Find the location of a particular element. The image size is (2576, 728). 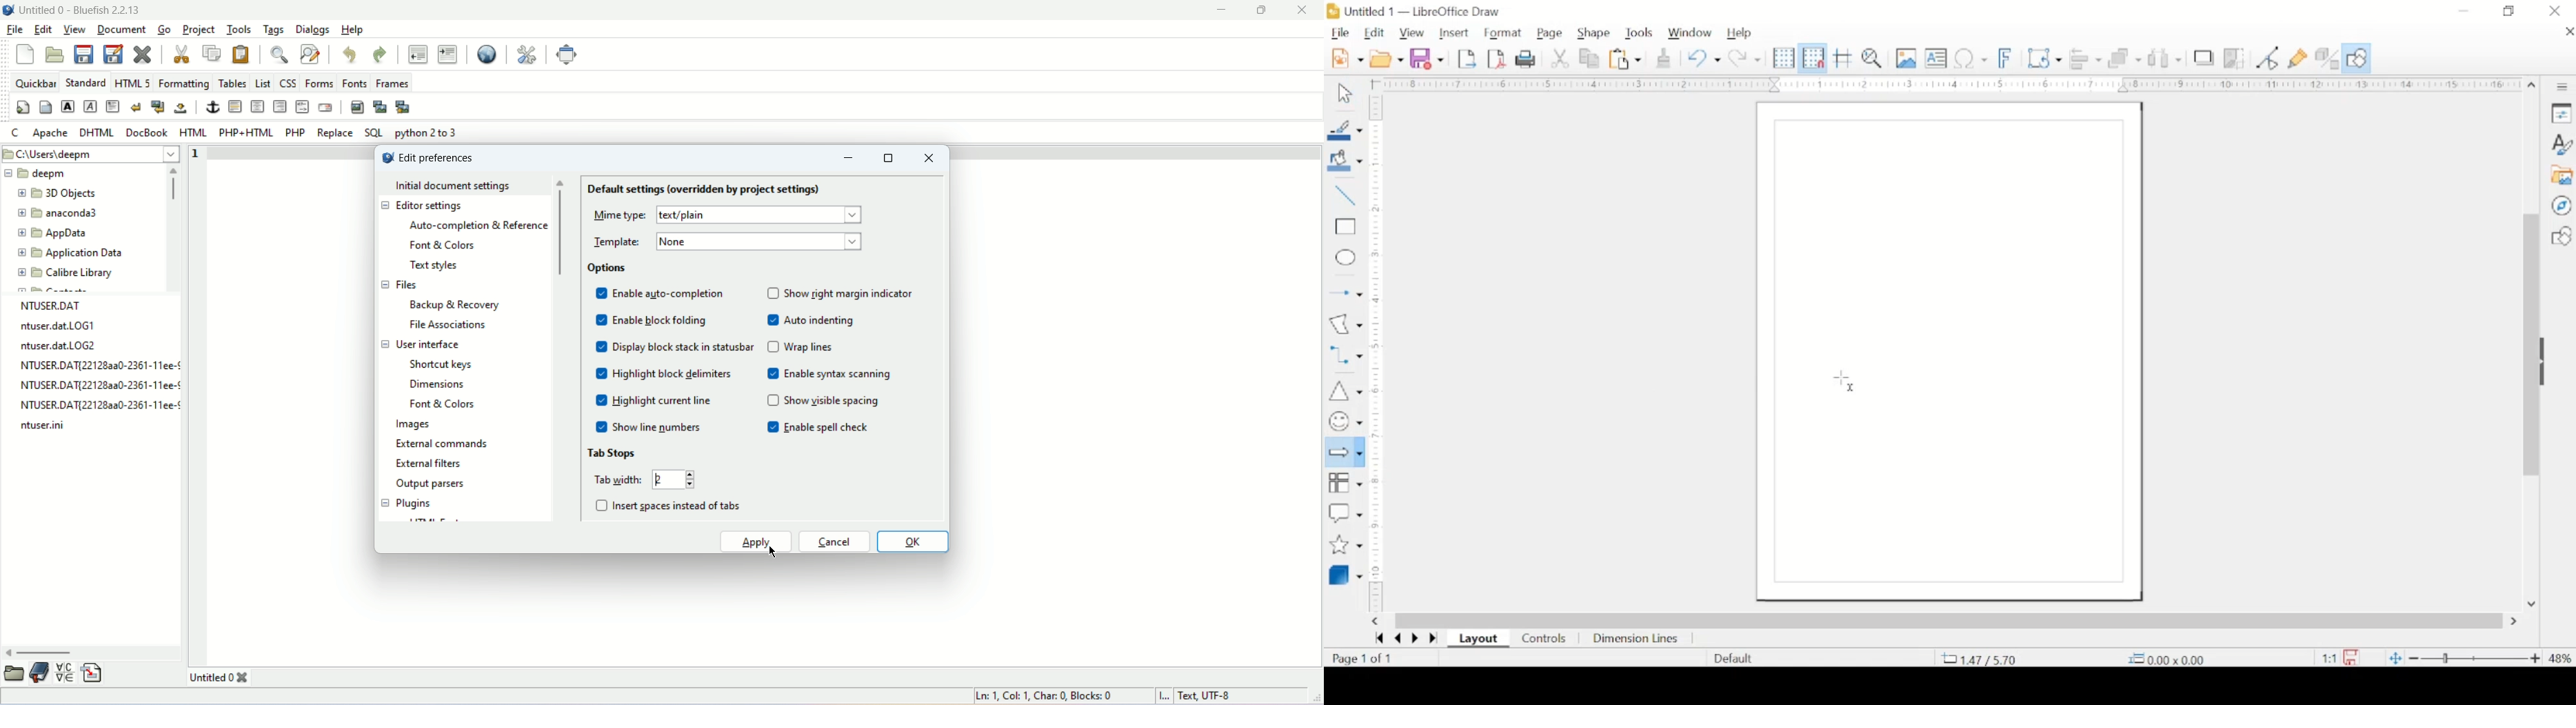

coordinate is located at coordinates (1983, 660).